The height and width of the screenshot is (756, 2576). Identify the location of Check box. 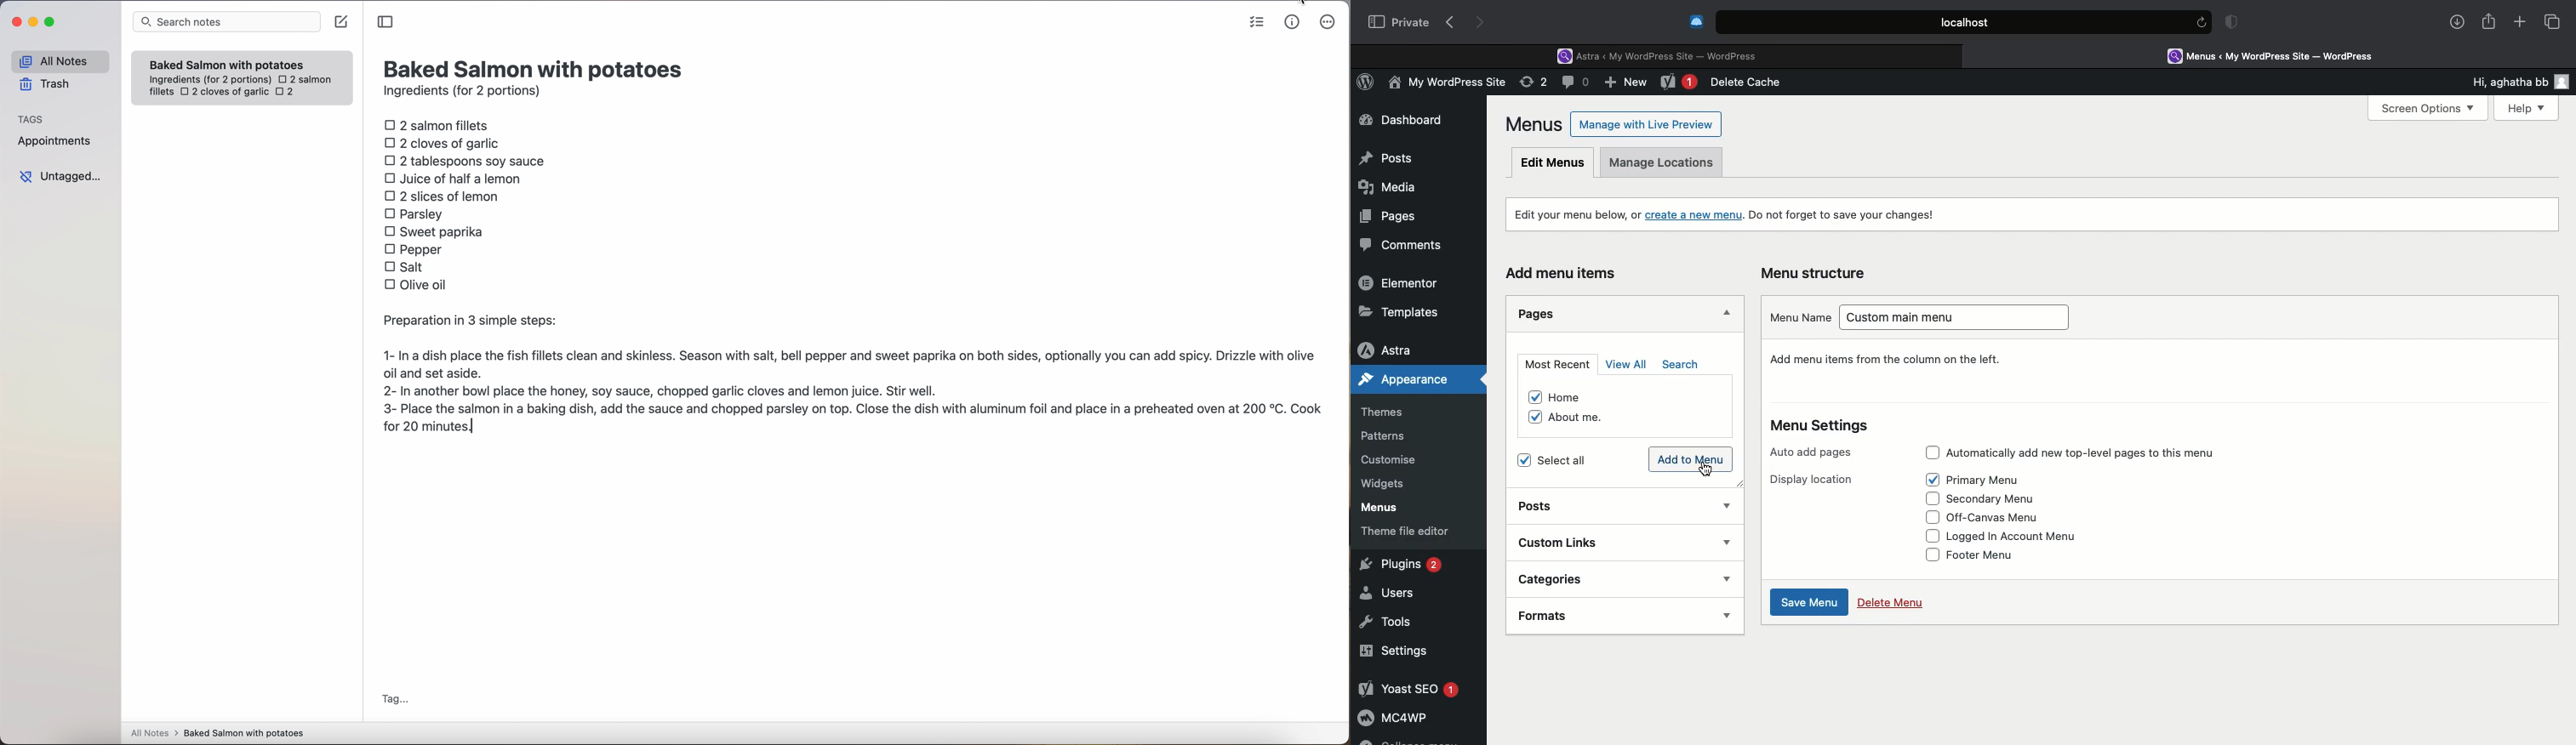
(1930, 480).